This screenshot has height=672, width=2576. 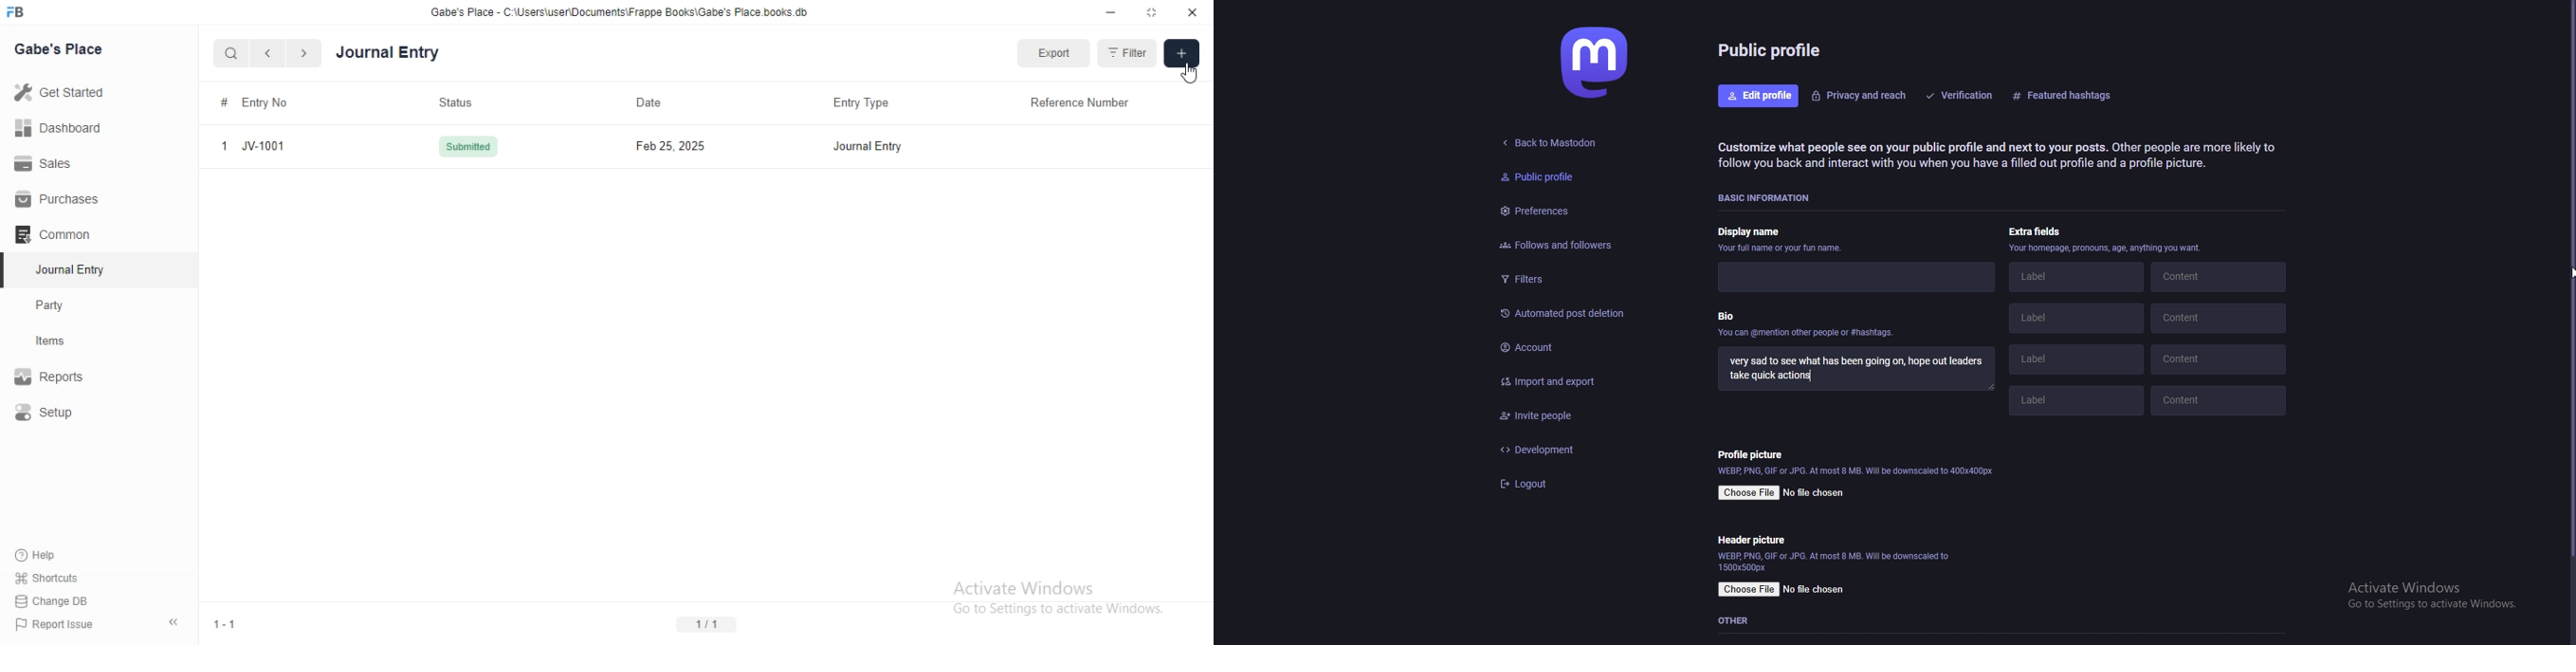 What do you see at coordinates (58, 131) in the screenshot?
I see `Dashboard` at bounding box center [58, 131].